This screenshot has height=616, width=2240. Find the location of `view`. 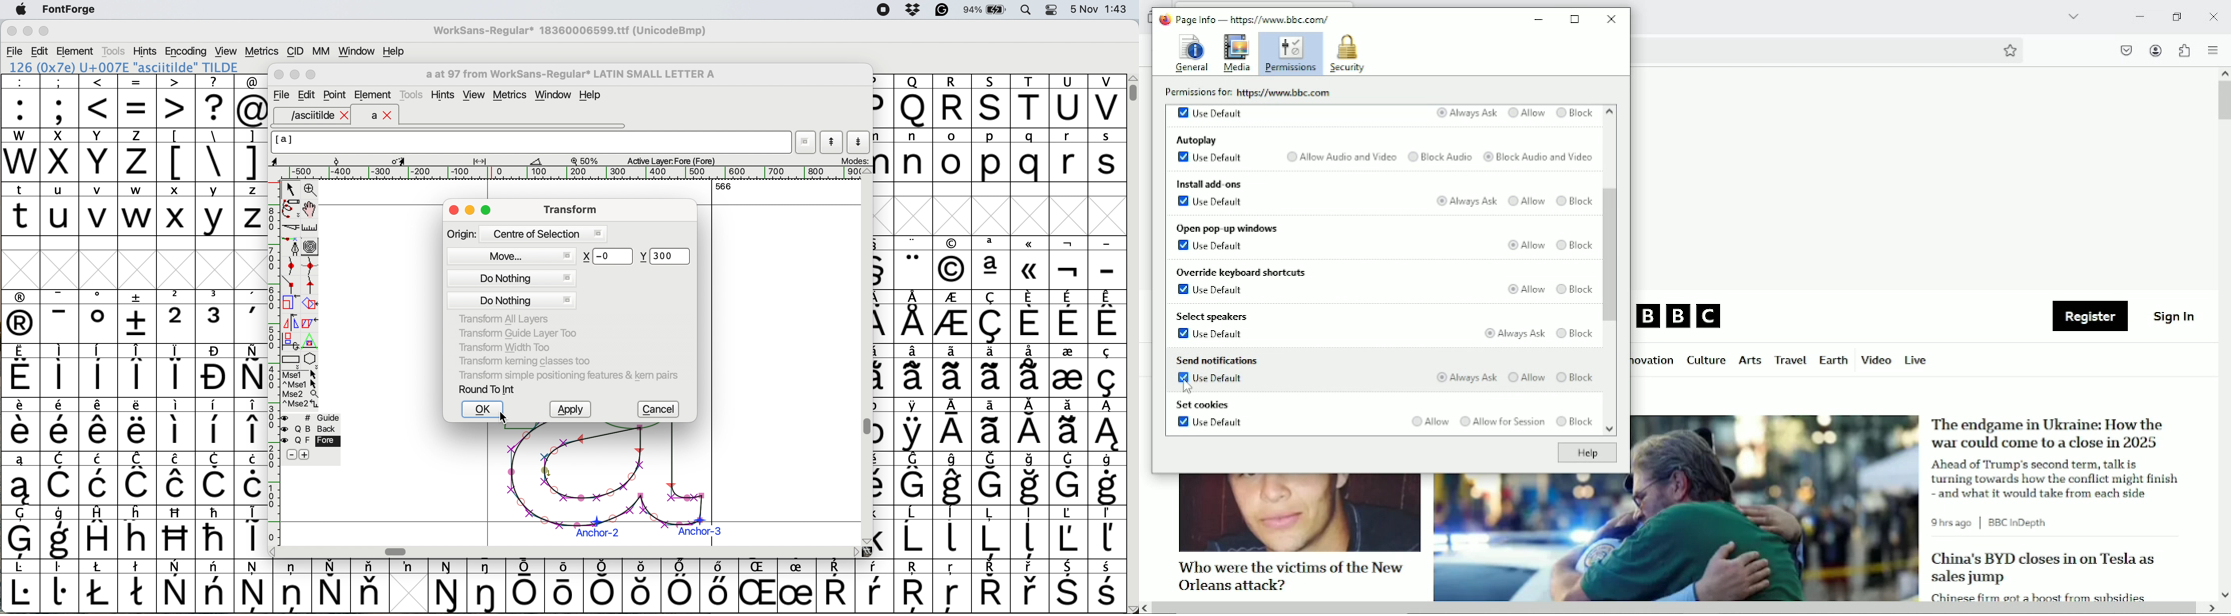

view is located at coordinates (225, 50).